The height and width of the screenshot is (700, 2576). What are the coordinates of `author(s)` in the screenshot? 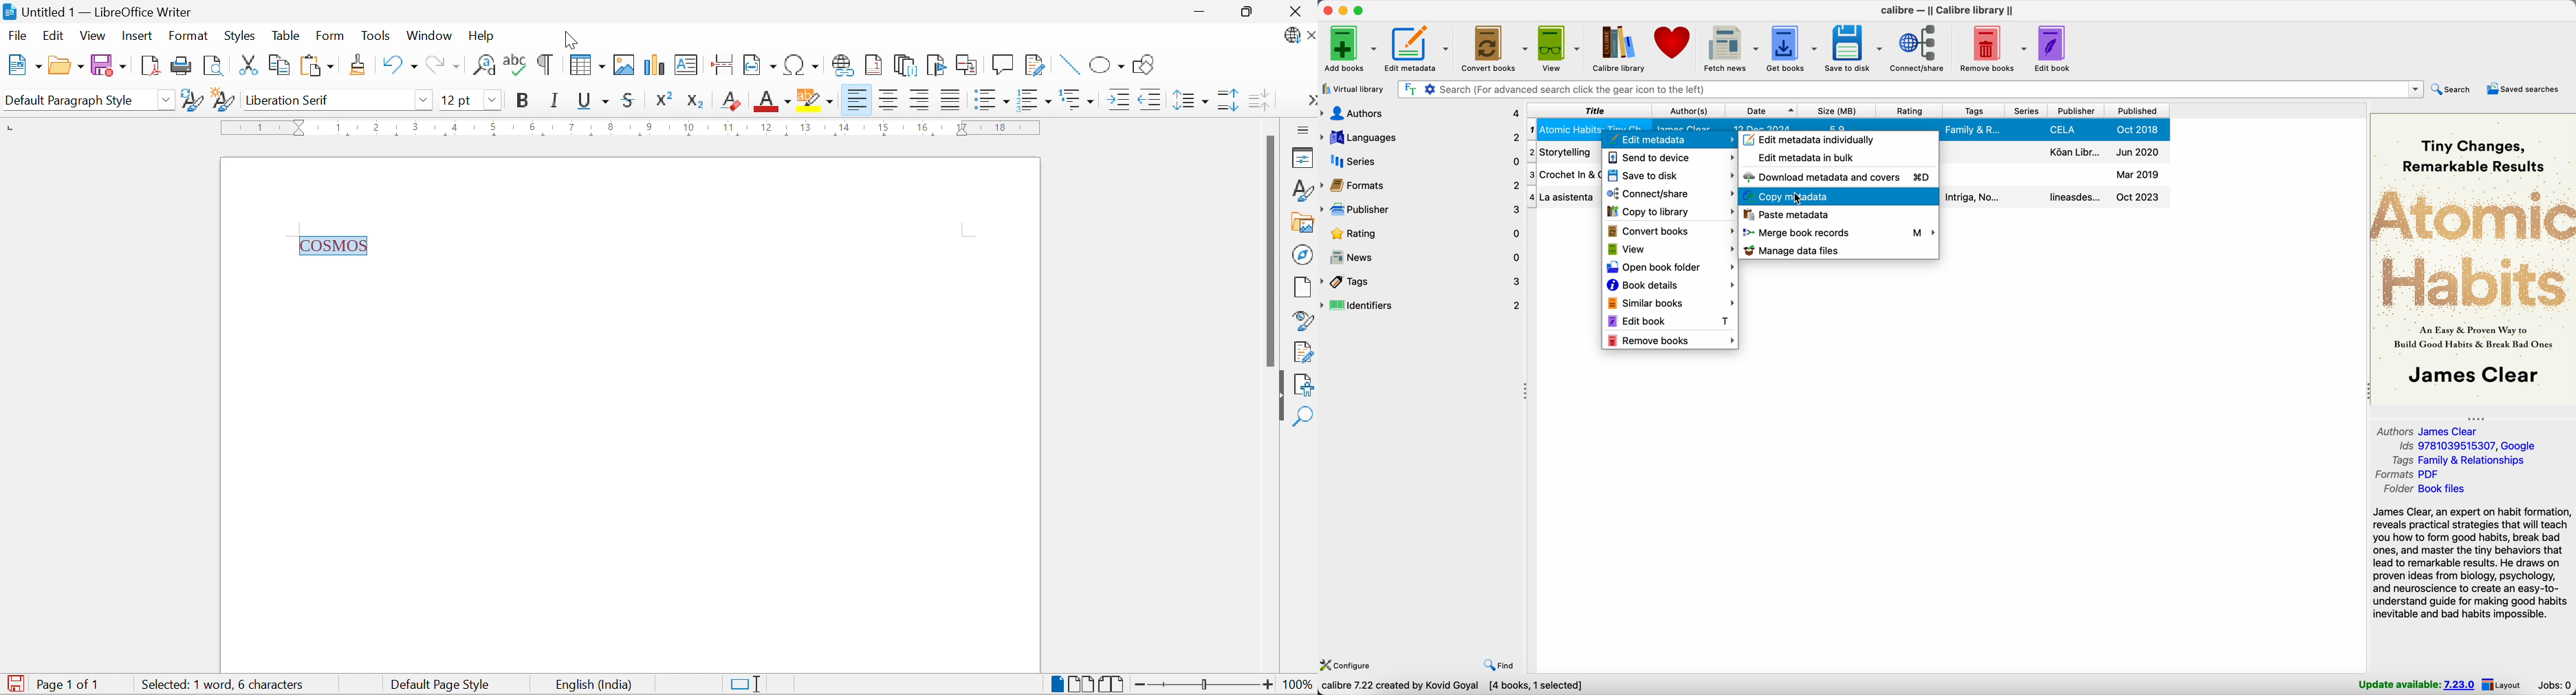 It's located at (1690, 110).